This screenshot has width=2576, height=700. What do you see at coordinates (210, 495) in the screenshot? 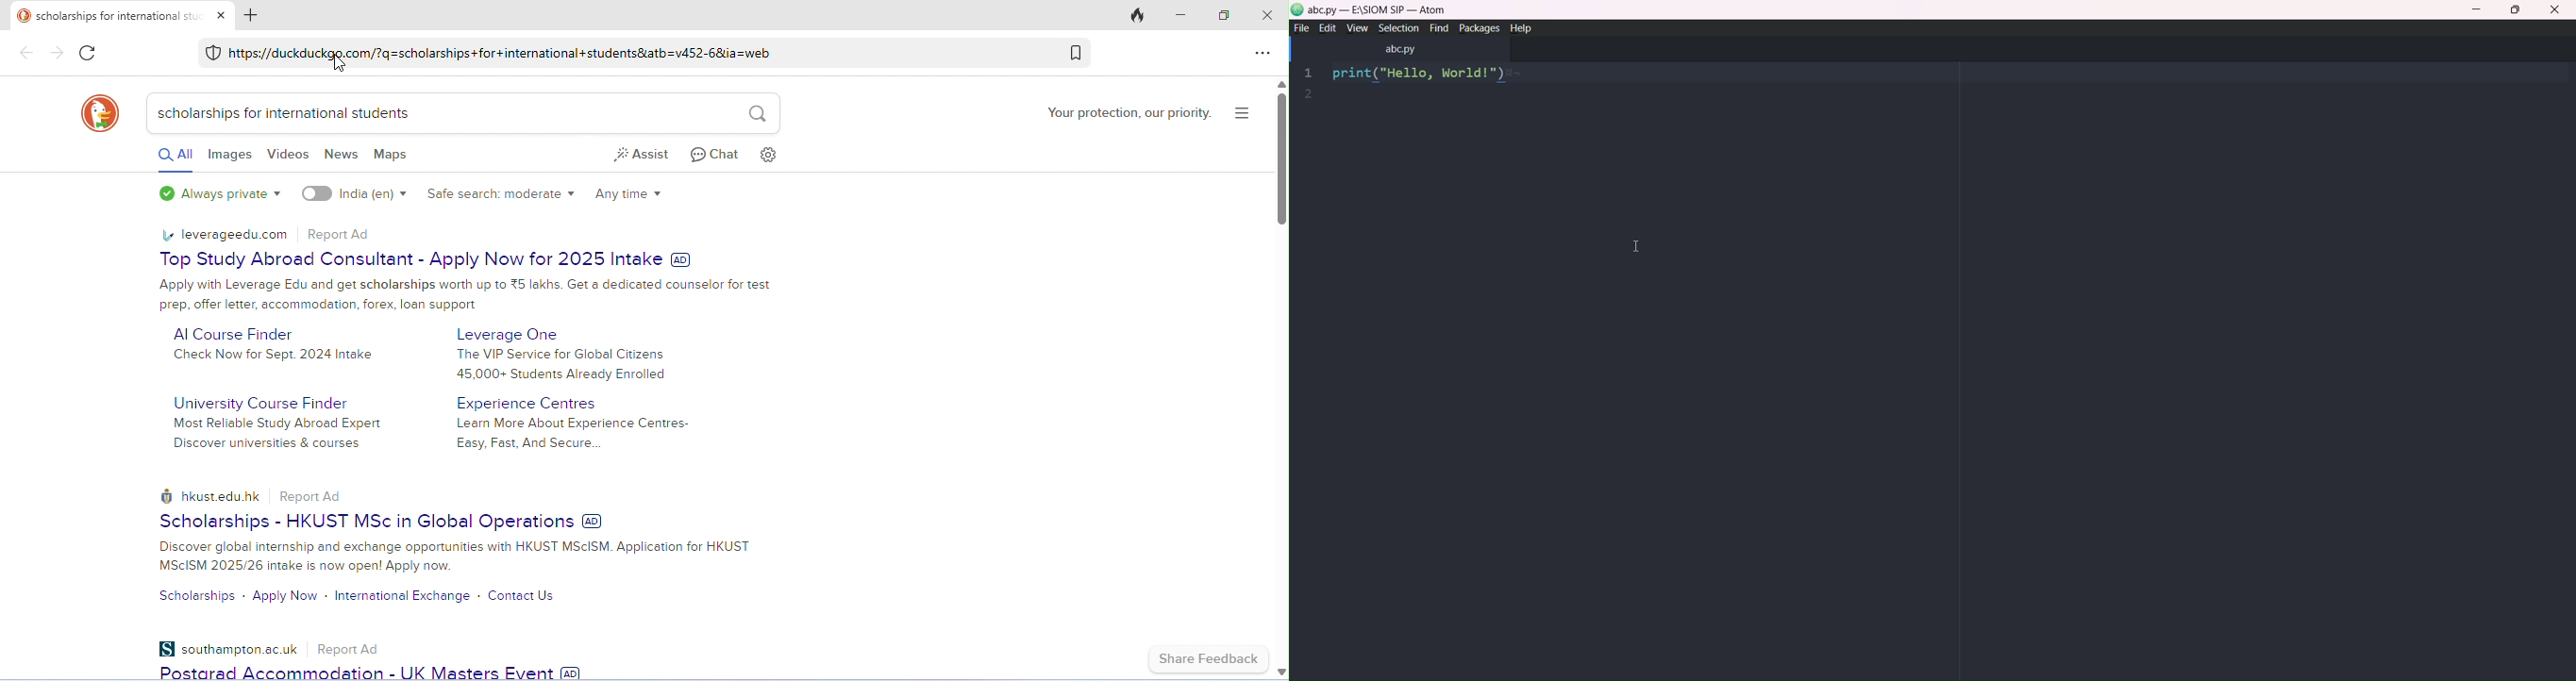
I see `hkust.edu.hk` at bounding box center [210, 495].